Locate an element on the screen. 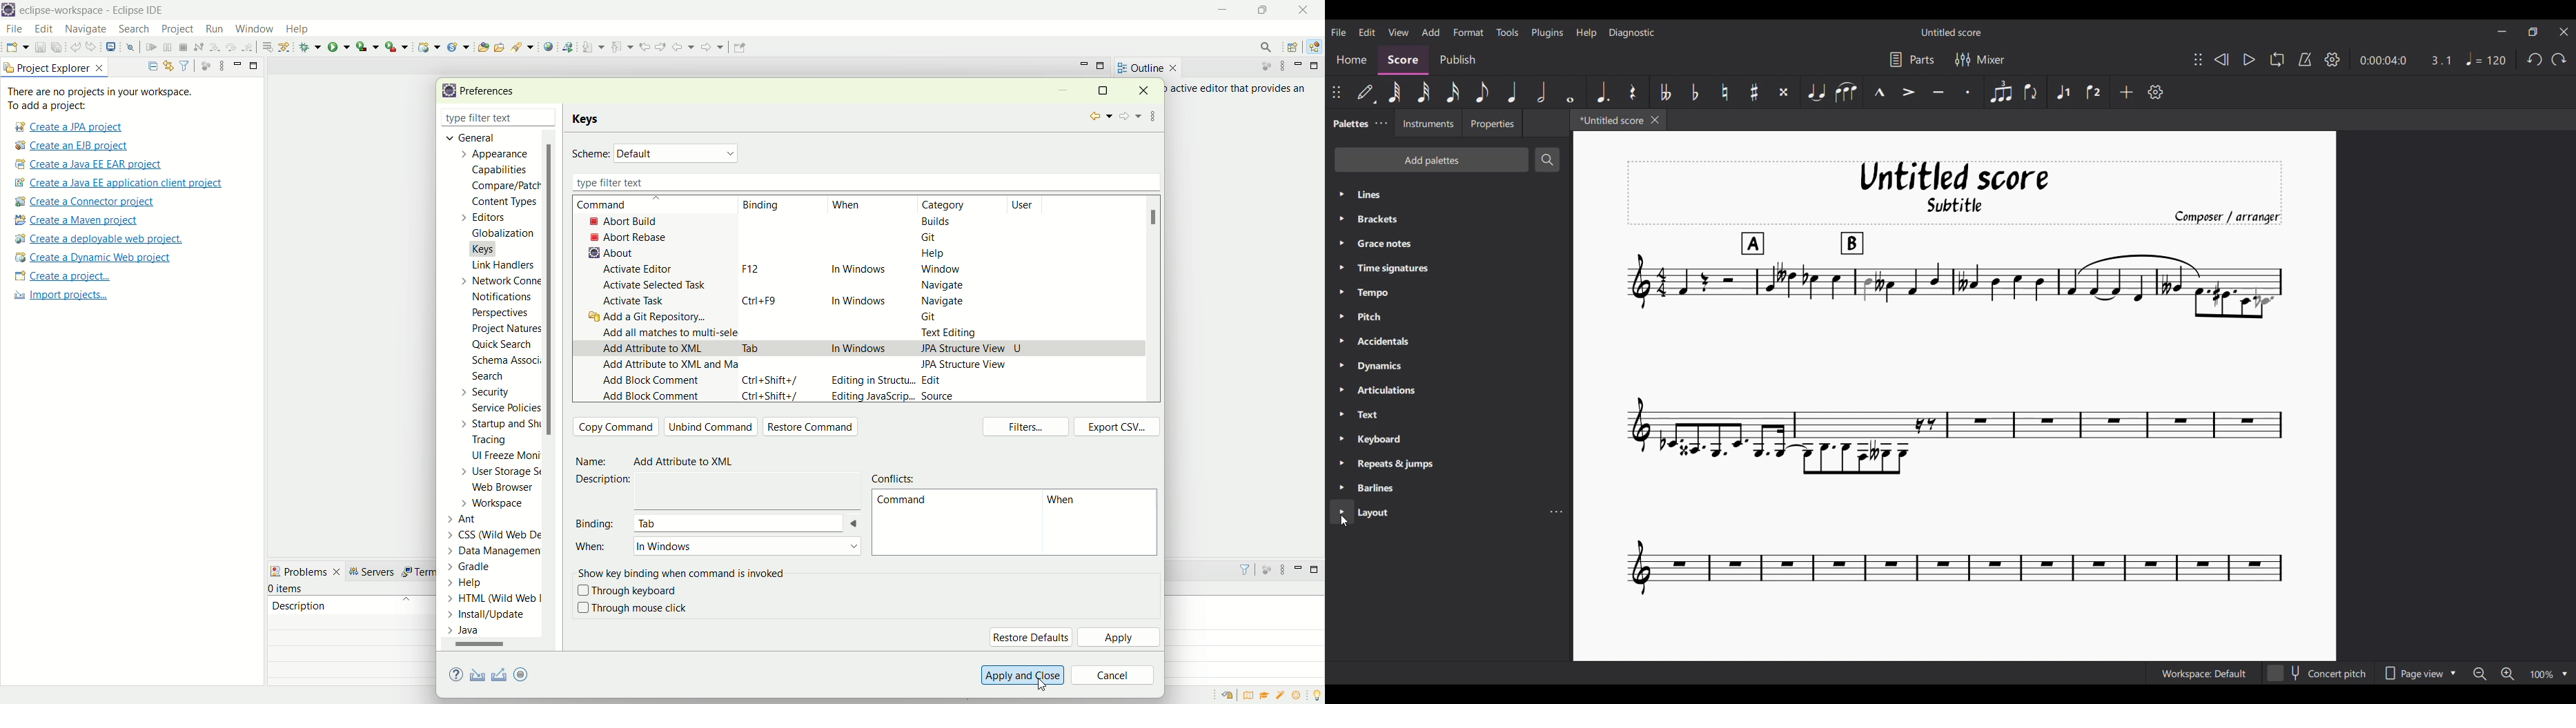  Accent is located at coordinates (1909, 92).